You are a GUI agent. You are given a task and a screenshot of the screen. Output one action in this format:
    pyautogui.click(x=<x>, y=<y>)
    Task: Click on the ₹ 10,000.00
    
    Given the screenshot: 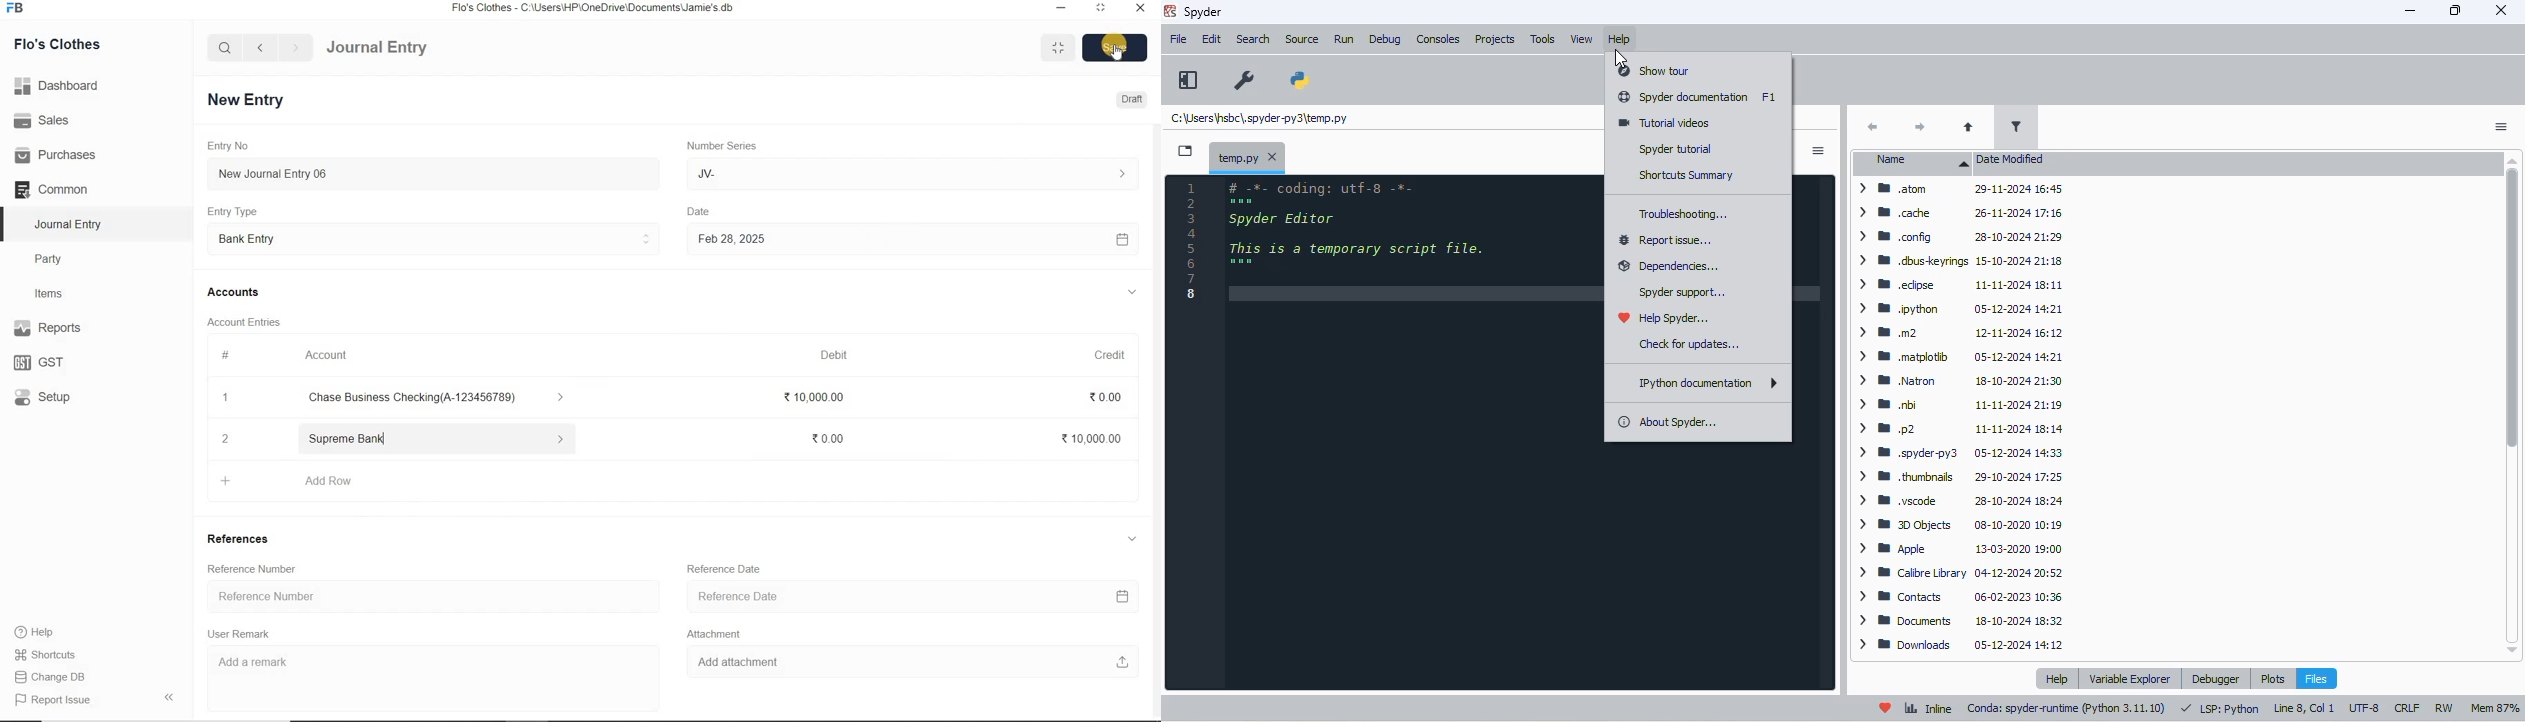 What is the action you would take?
    pyautogui.click(x=815, y=400)
    